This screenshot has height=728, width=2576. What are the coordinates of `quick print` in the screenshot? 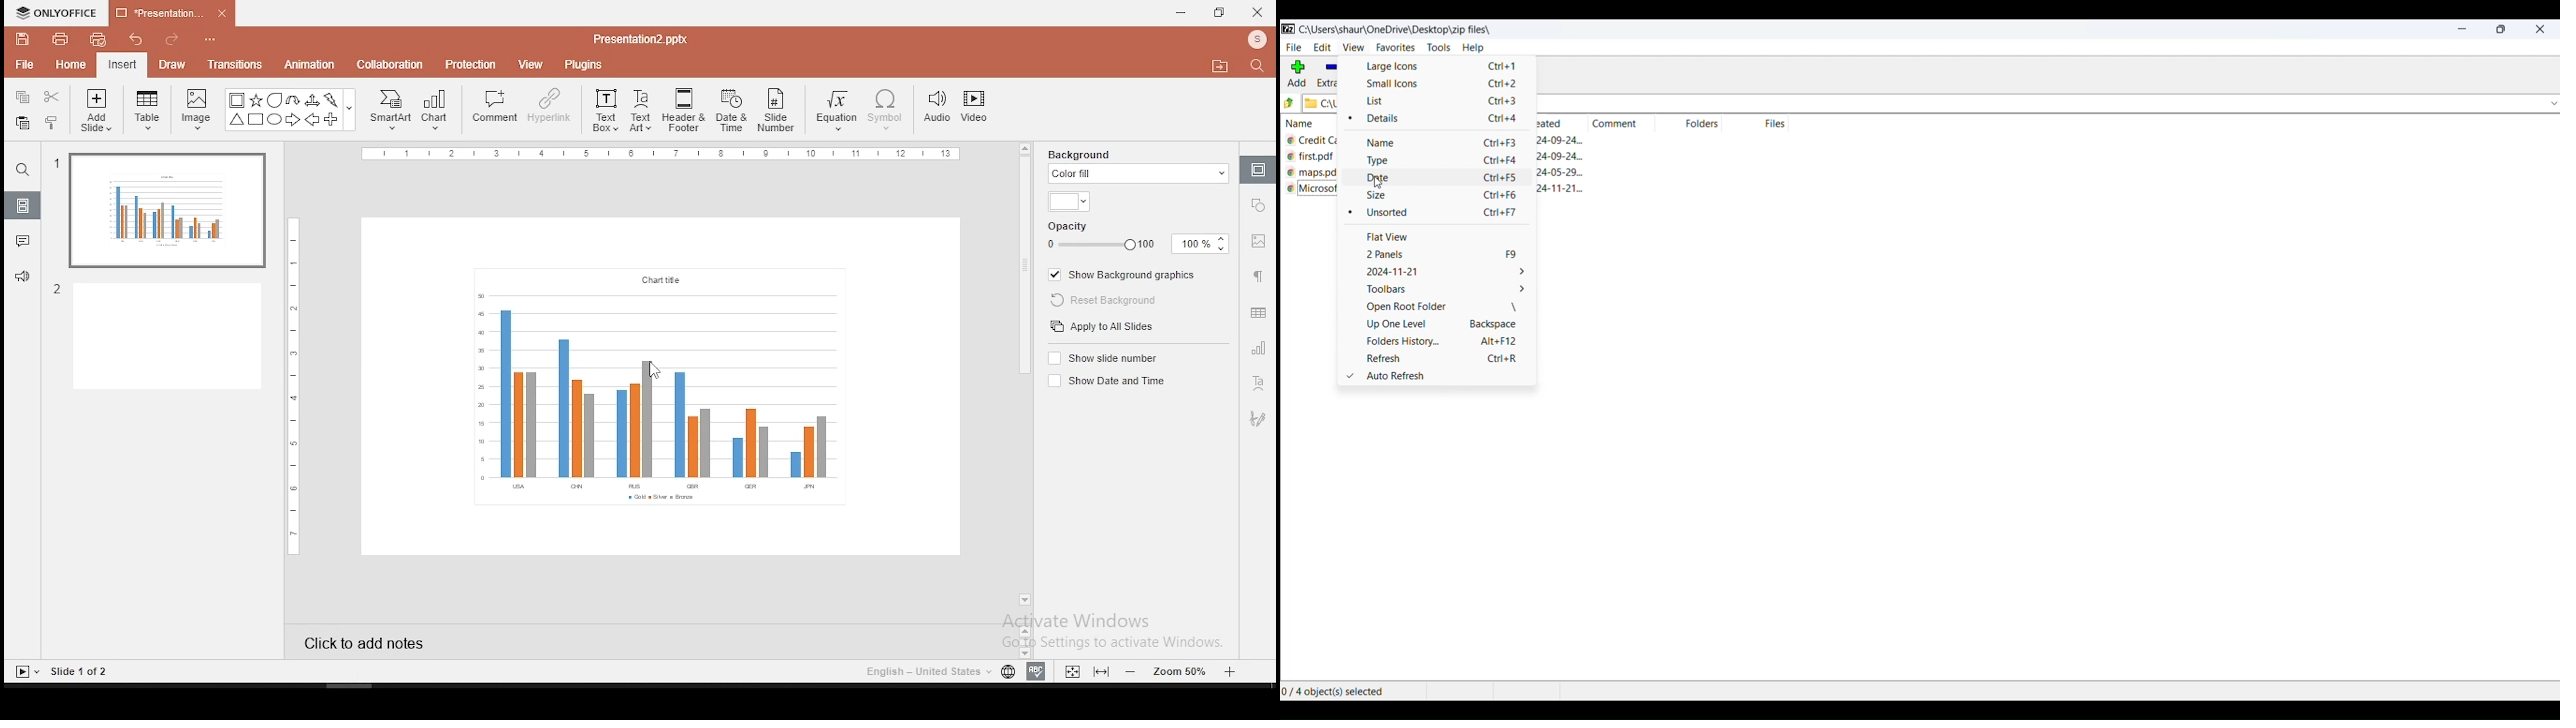 It's located at (100, 39).